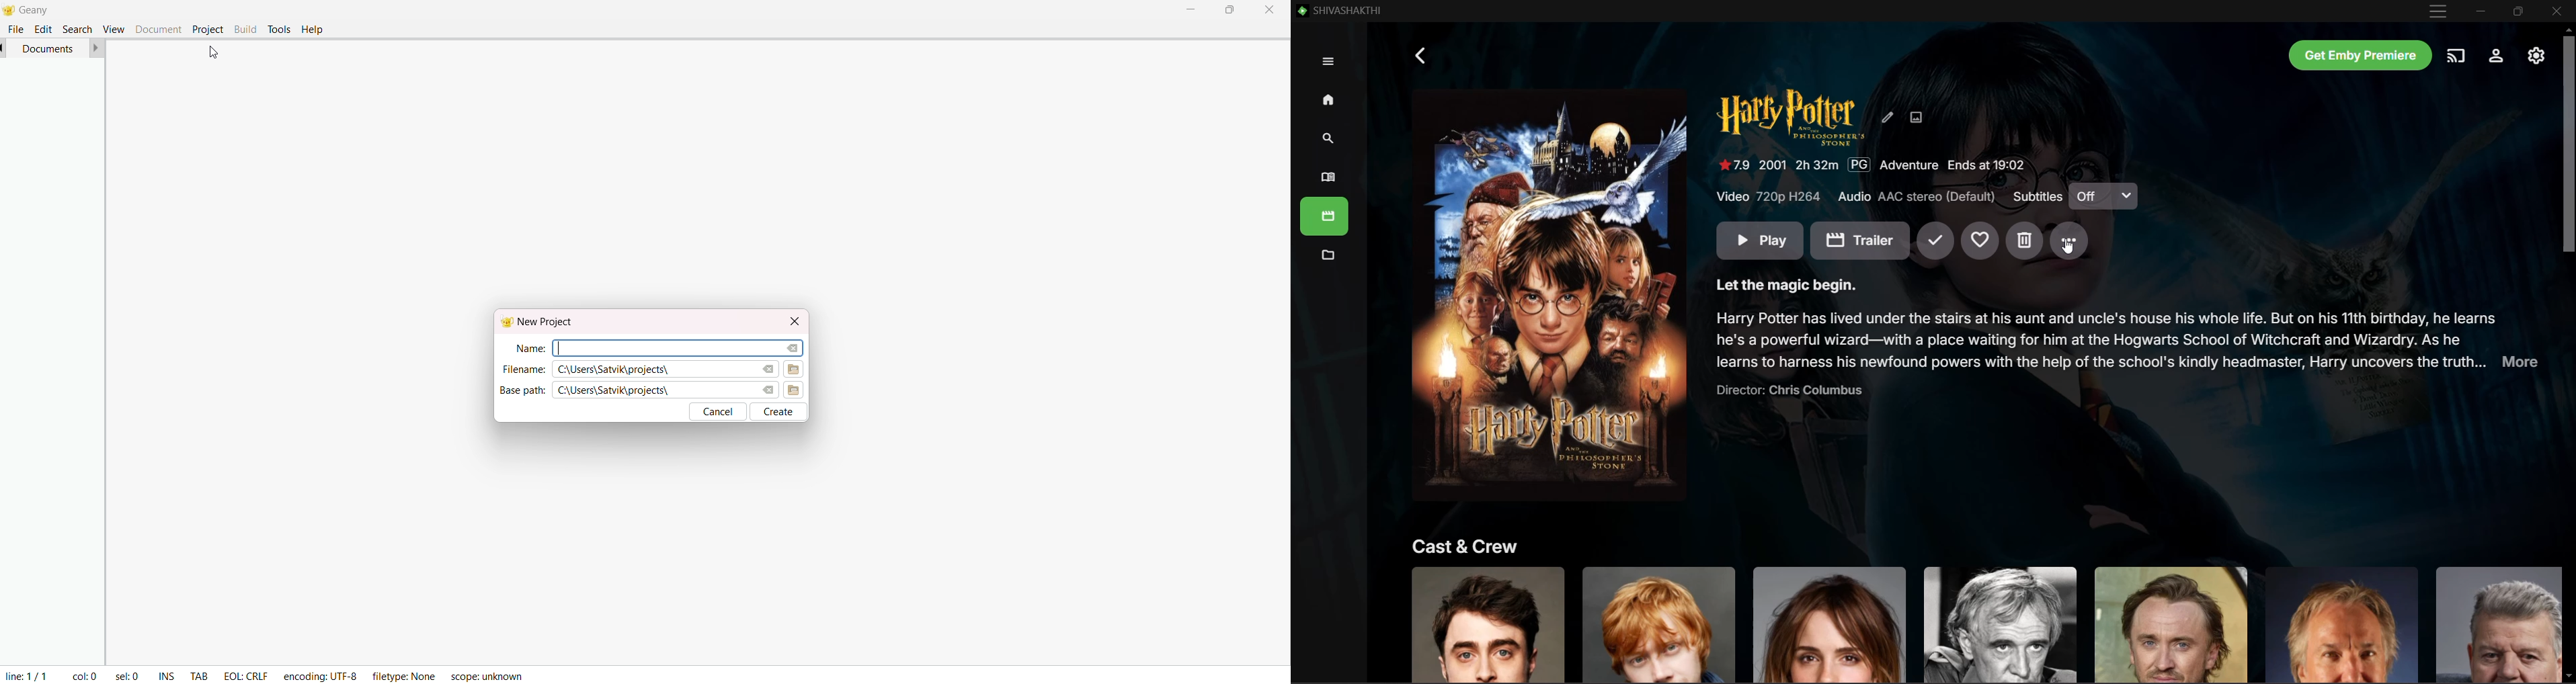 The image size is (2576, 700). Describe the element at coordinates (48, 361) in the screenshot. I see `project manager` at that location.